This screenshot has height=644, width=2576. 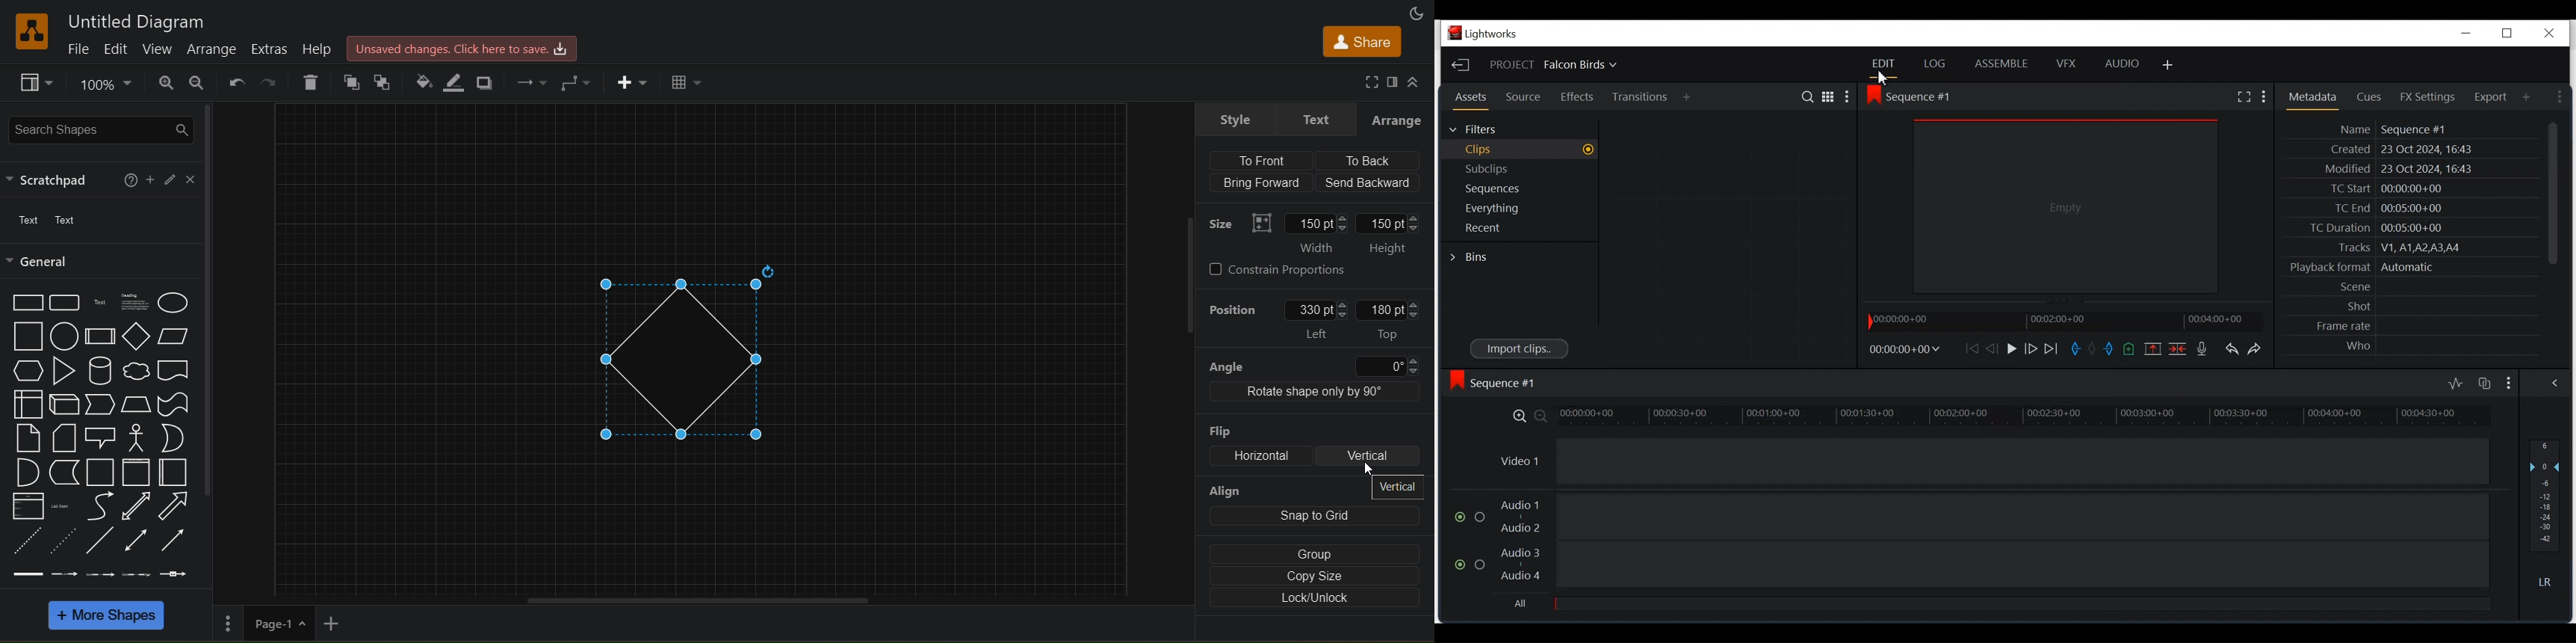 What do you see at coordinates (2070, 64) in the screenshot?
I see `VFX` at bounding box center [2070, 64].